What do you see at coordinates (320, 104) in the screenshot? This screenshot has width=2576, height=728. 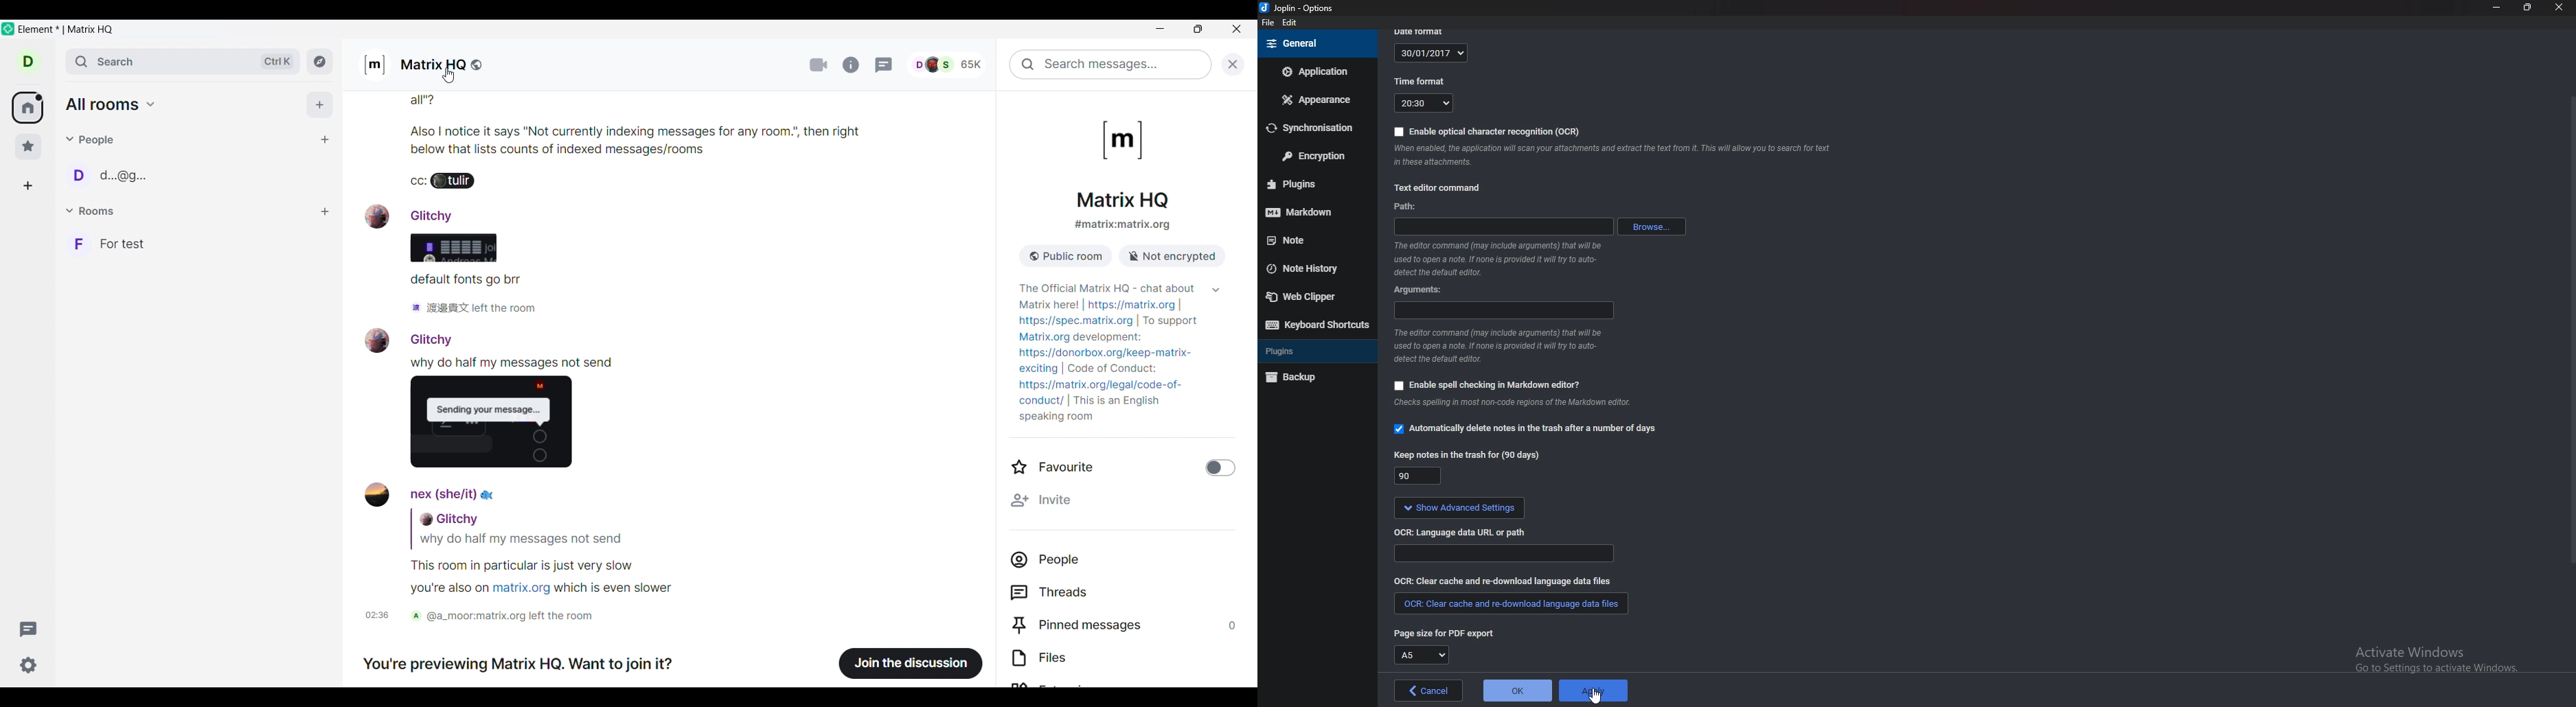 I see `Add` at bounding box center [320, 104].